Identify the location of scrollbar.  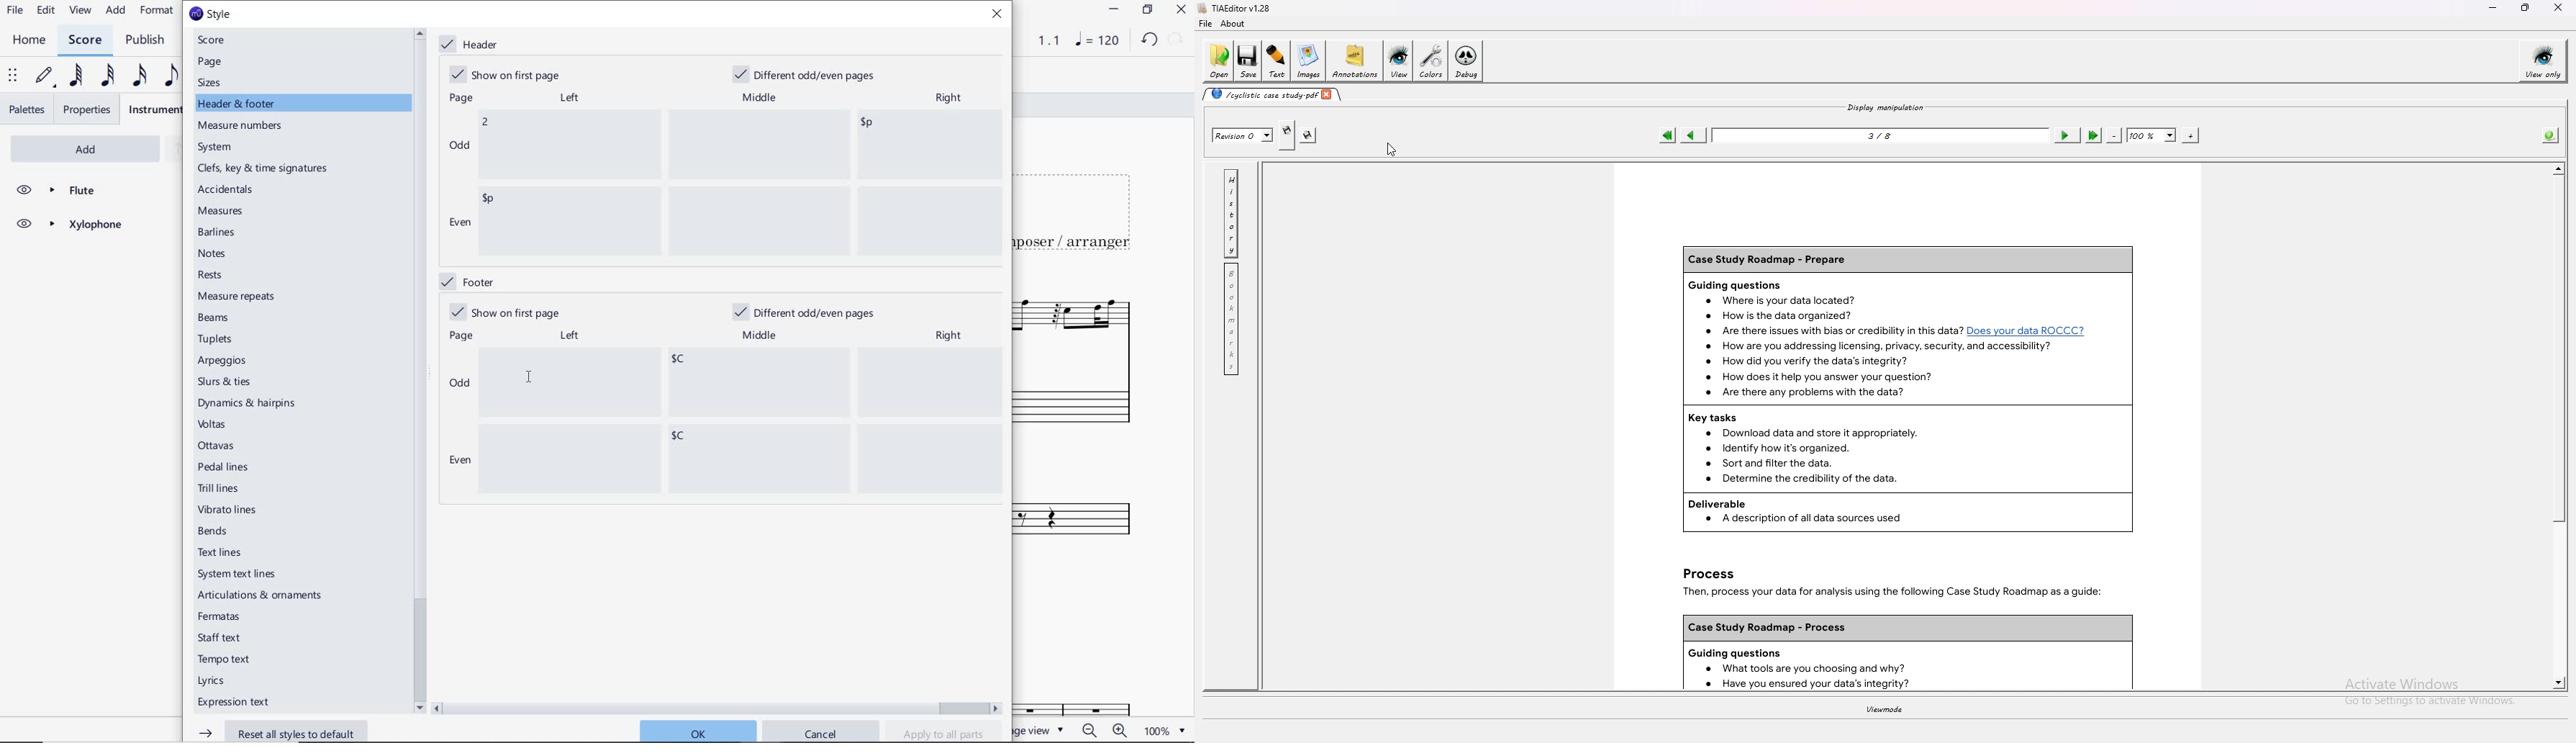
(418, 370).